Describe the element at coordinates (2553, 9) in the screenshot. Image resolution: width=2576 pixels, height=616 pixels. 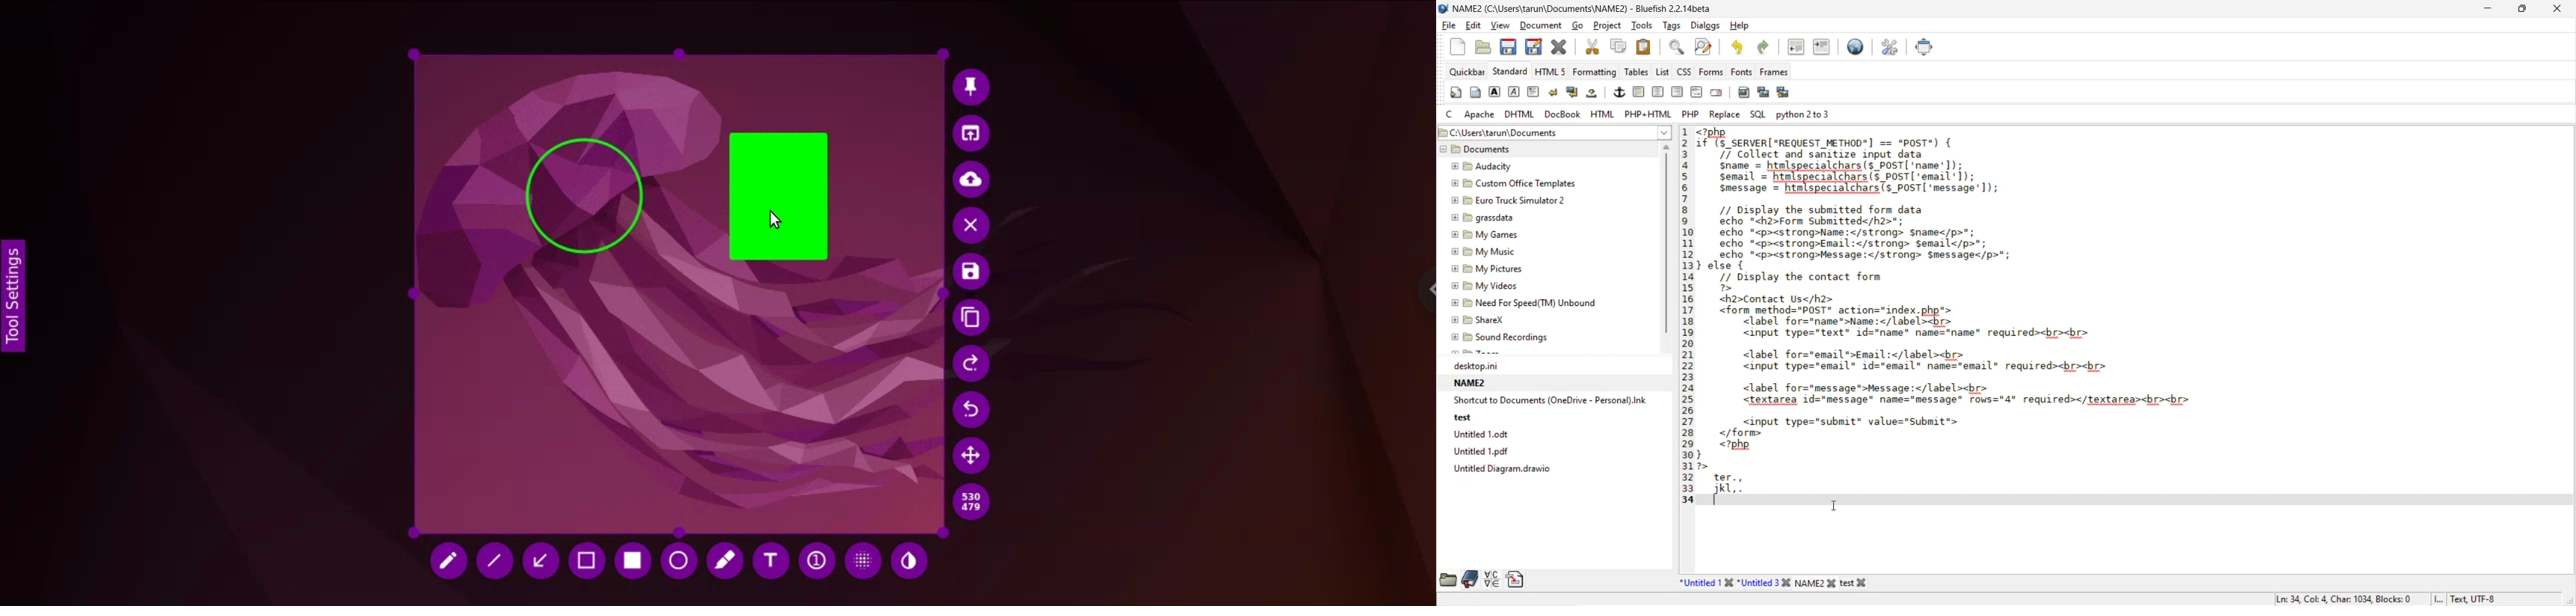
I see `close` at that location.